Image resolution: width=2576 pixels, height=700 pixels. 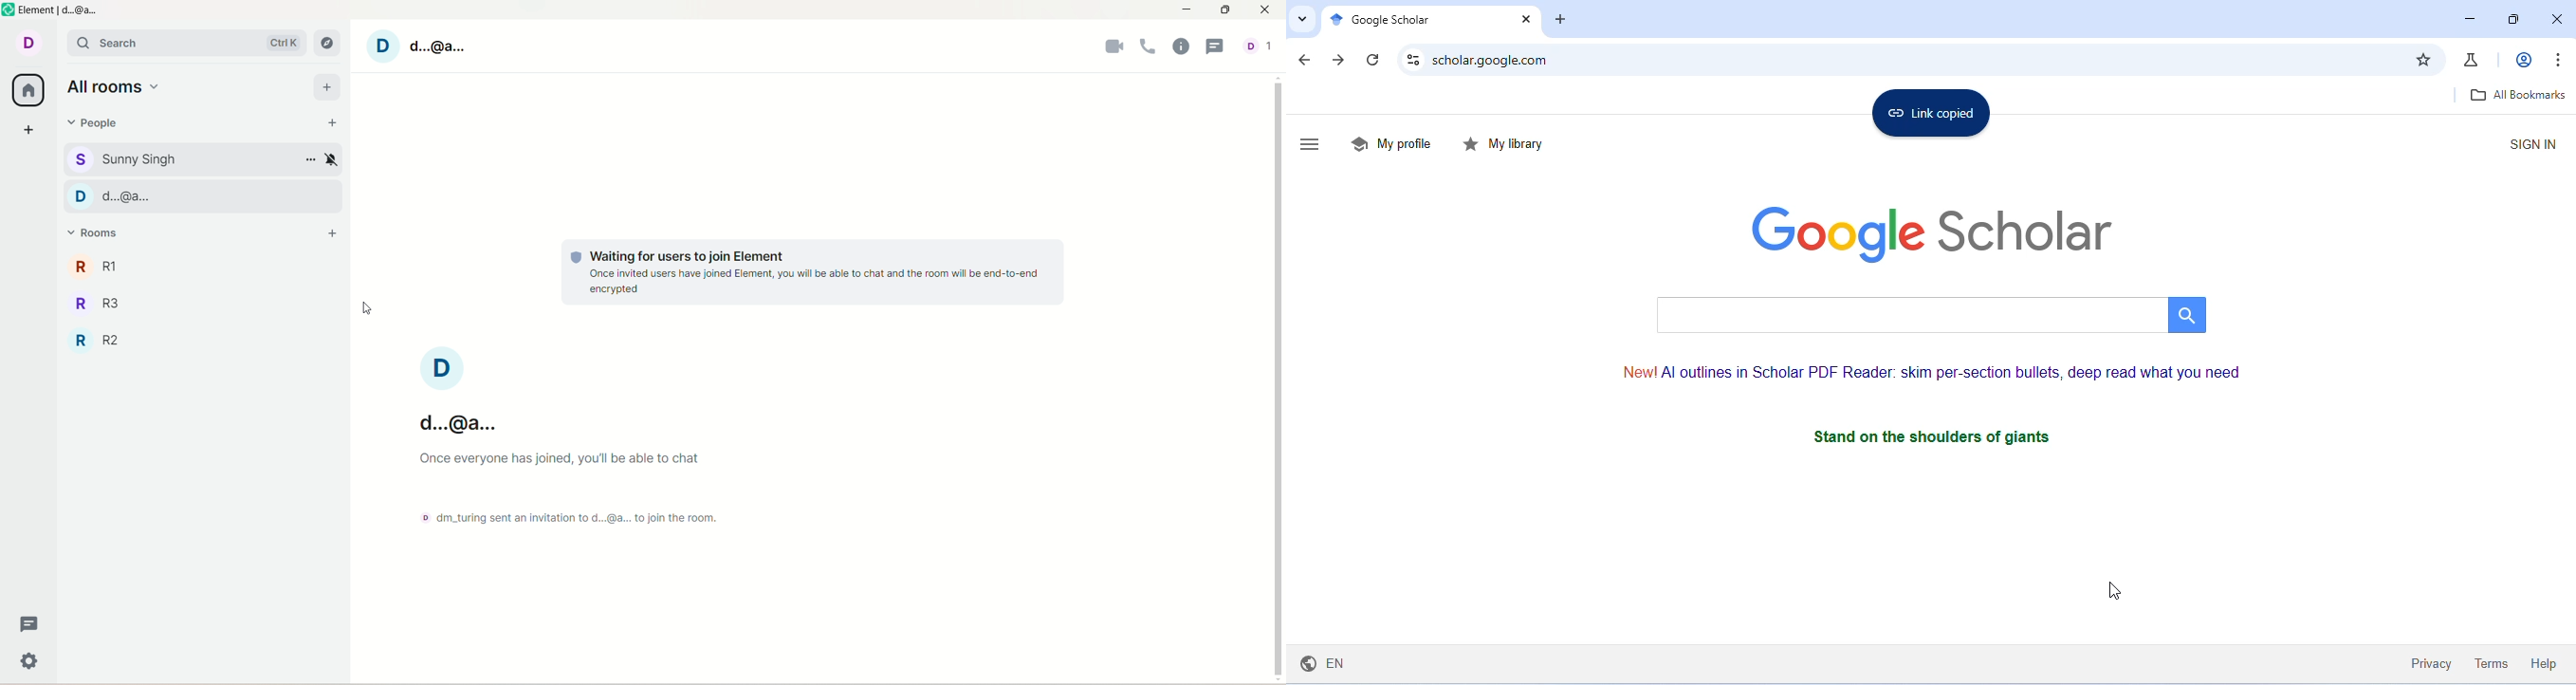 What do you see at coordinates (26, 44) in the screenshot?
I see `account` at bounding box center [26, 44].